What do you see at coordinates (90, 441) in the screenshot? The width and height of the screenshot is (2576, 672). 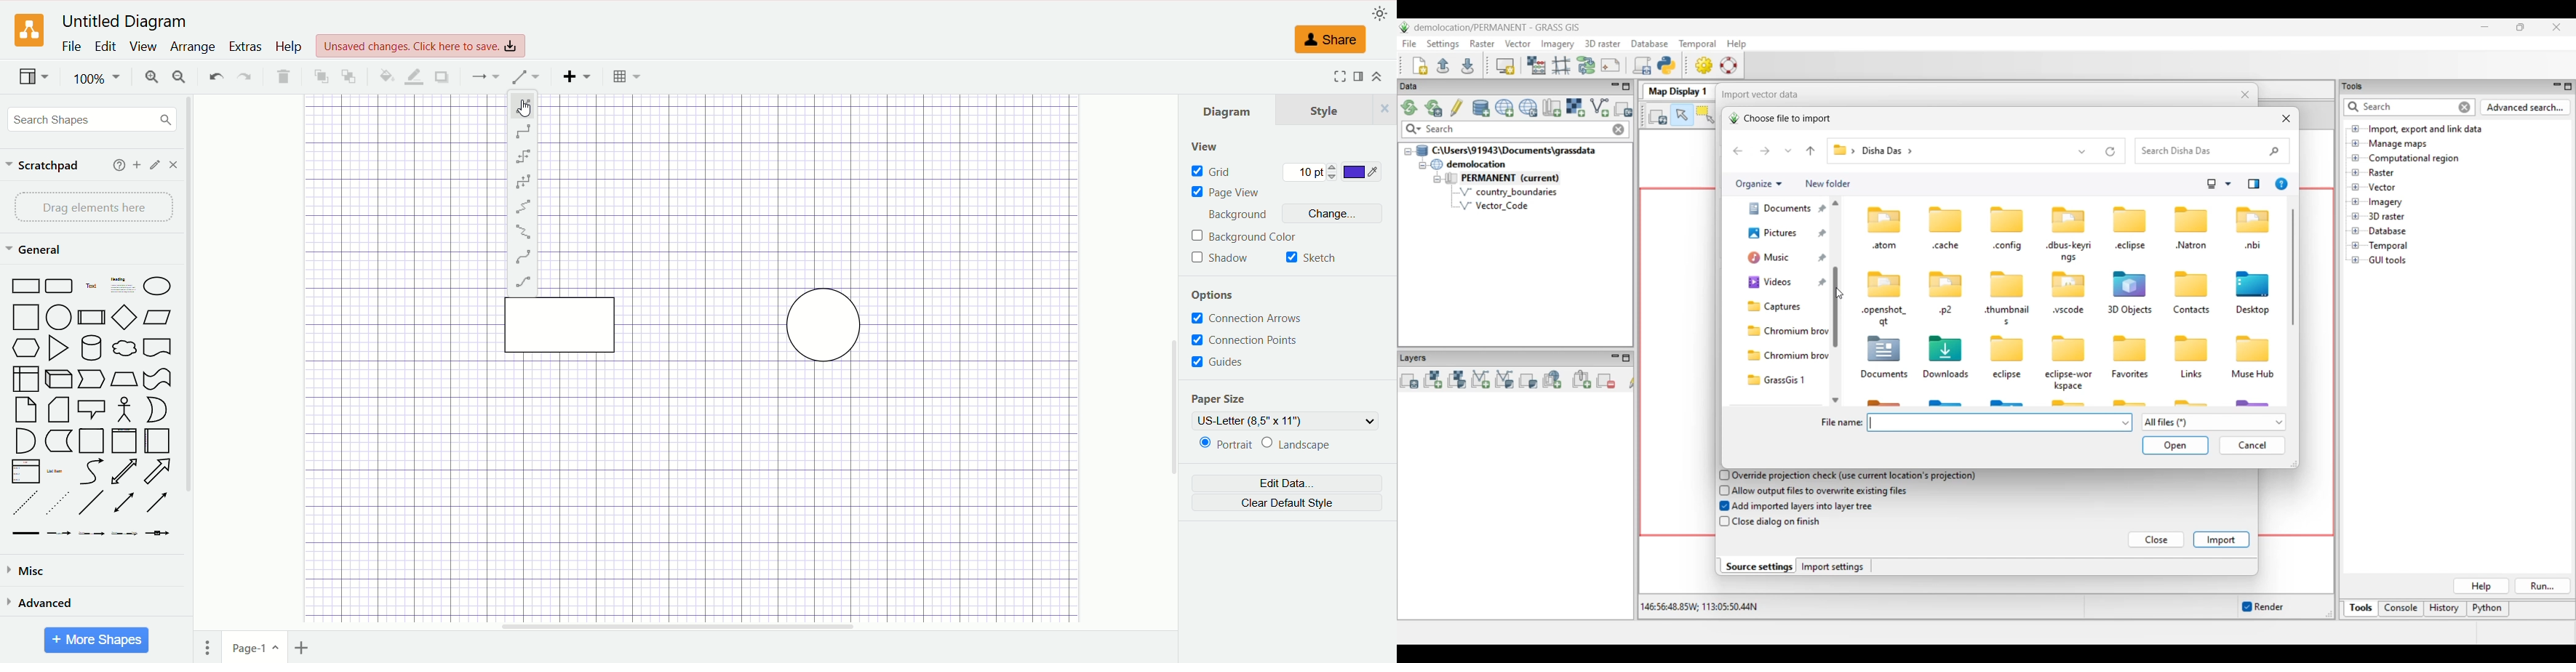 I see `Page` at bounding box center [90, 441].